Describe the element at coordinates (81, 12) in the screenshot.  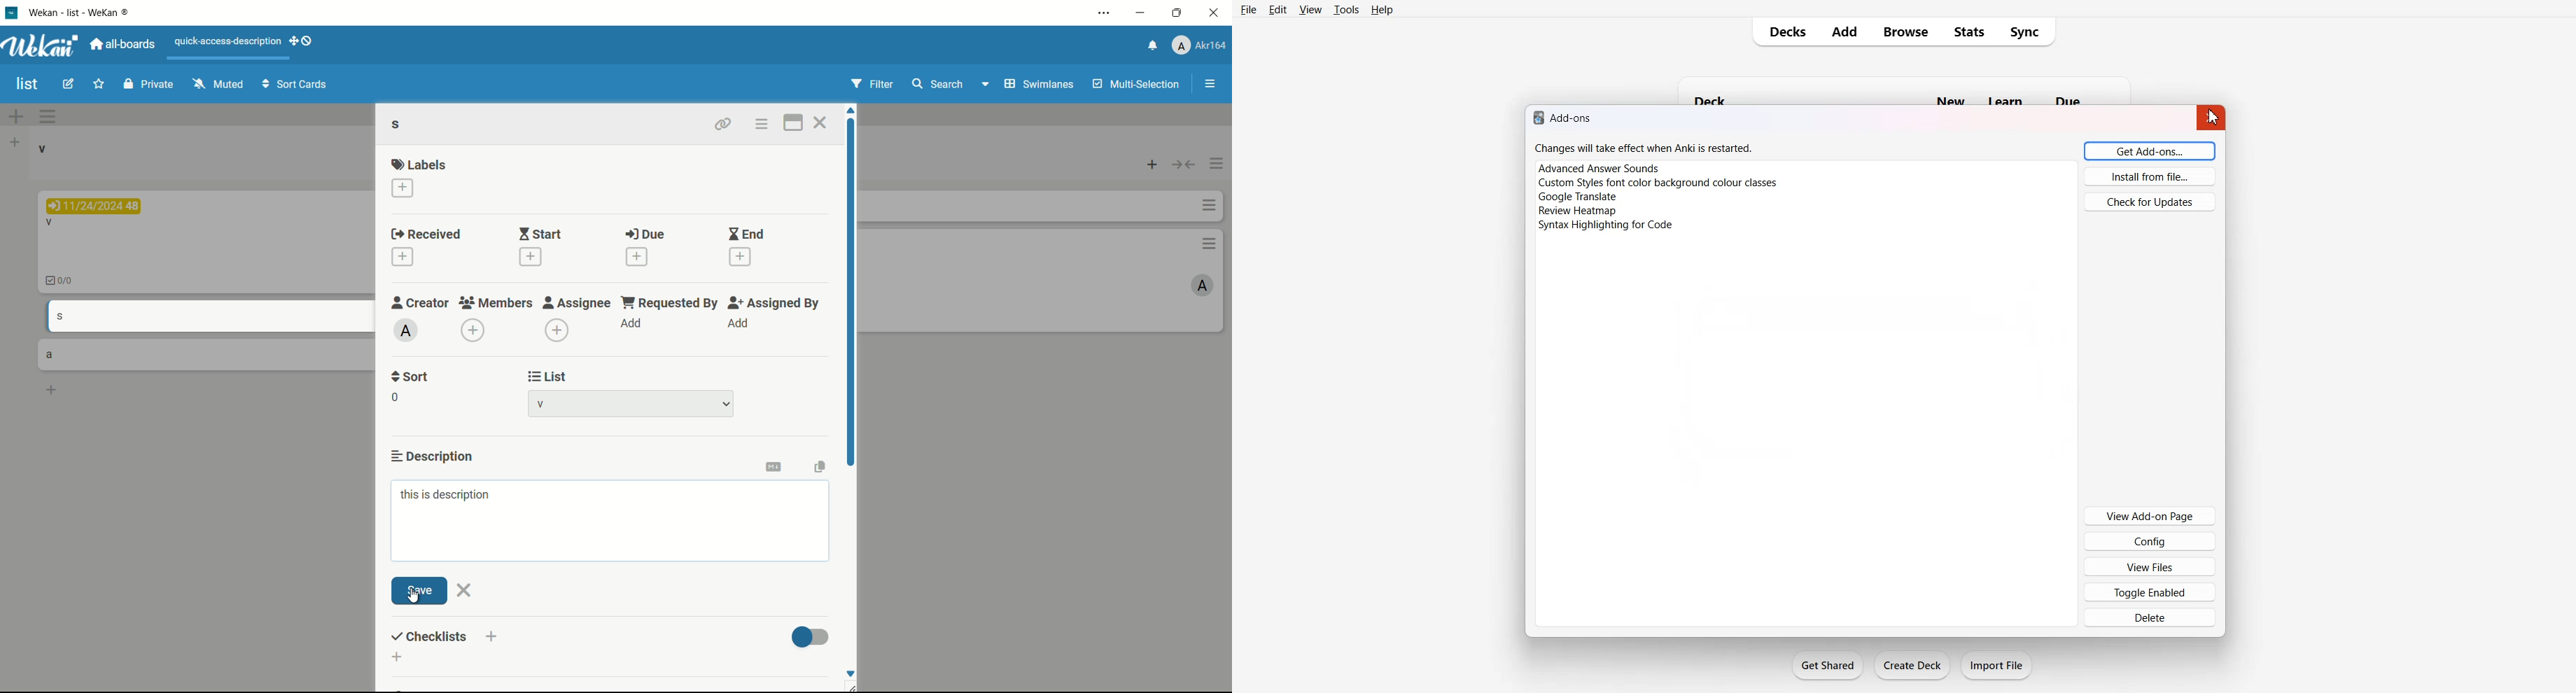
I see `Wekan - WeKan ®` at that location.